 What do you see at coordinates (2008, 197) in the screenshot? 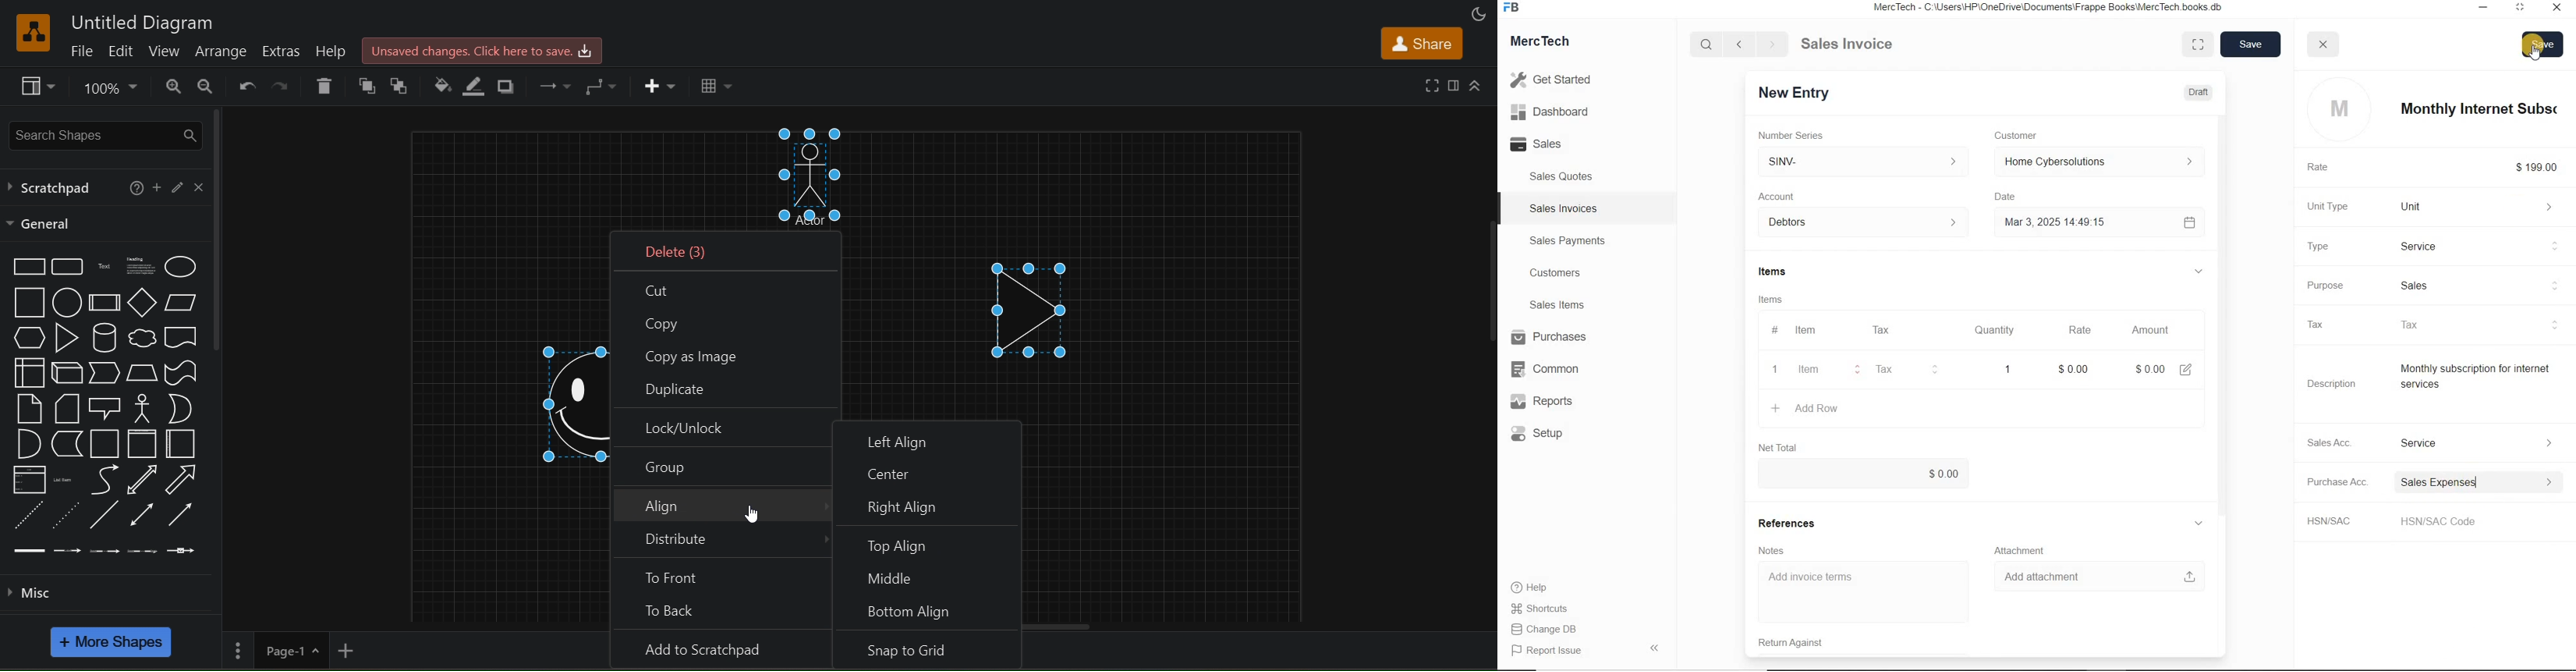
I see `Date` at bounding box center [2008, 197].